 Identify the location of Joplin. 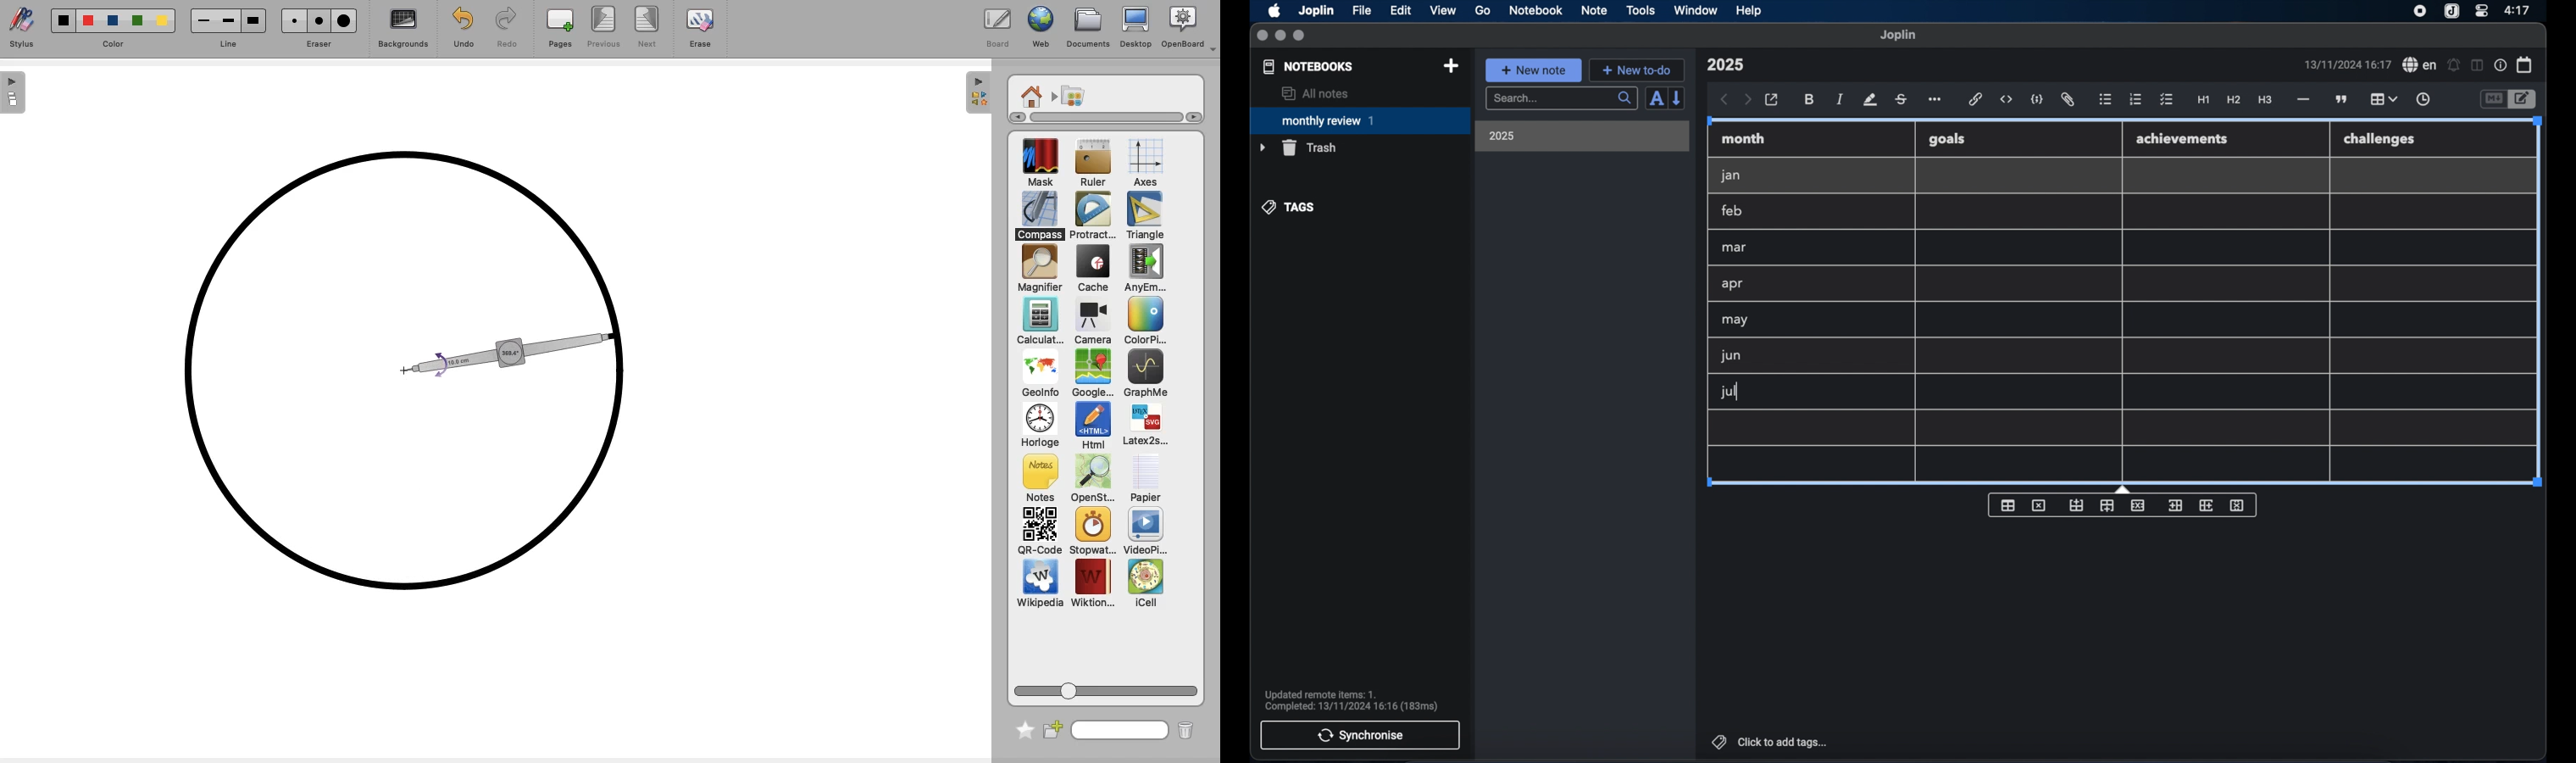
(1318, 11).